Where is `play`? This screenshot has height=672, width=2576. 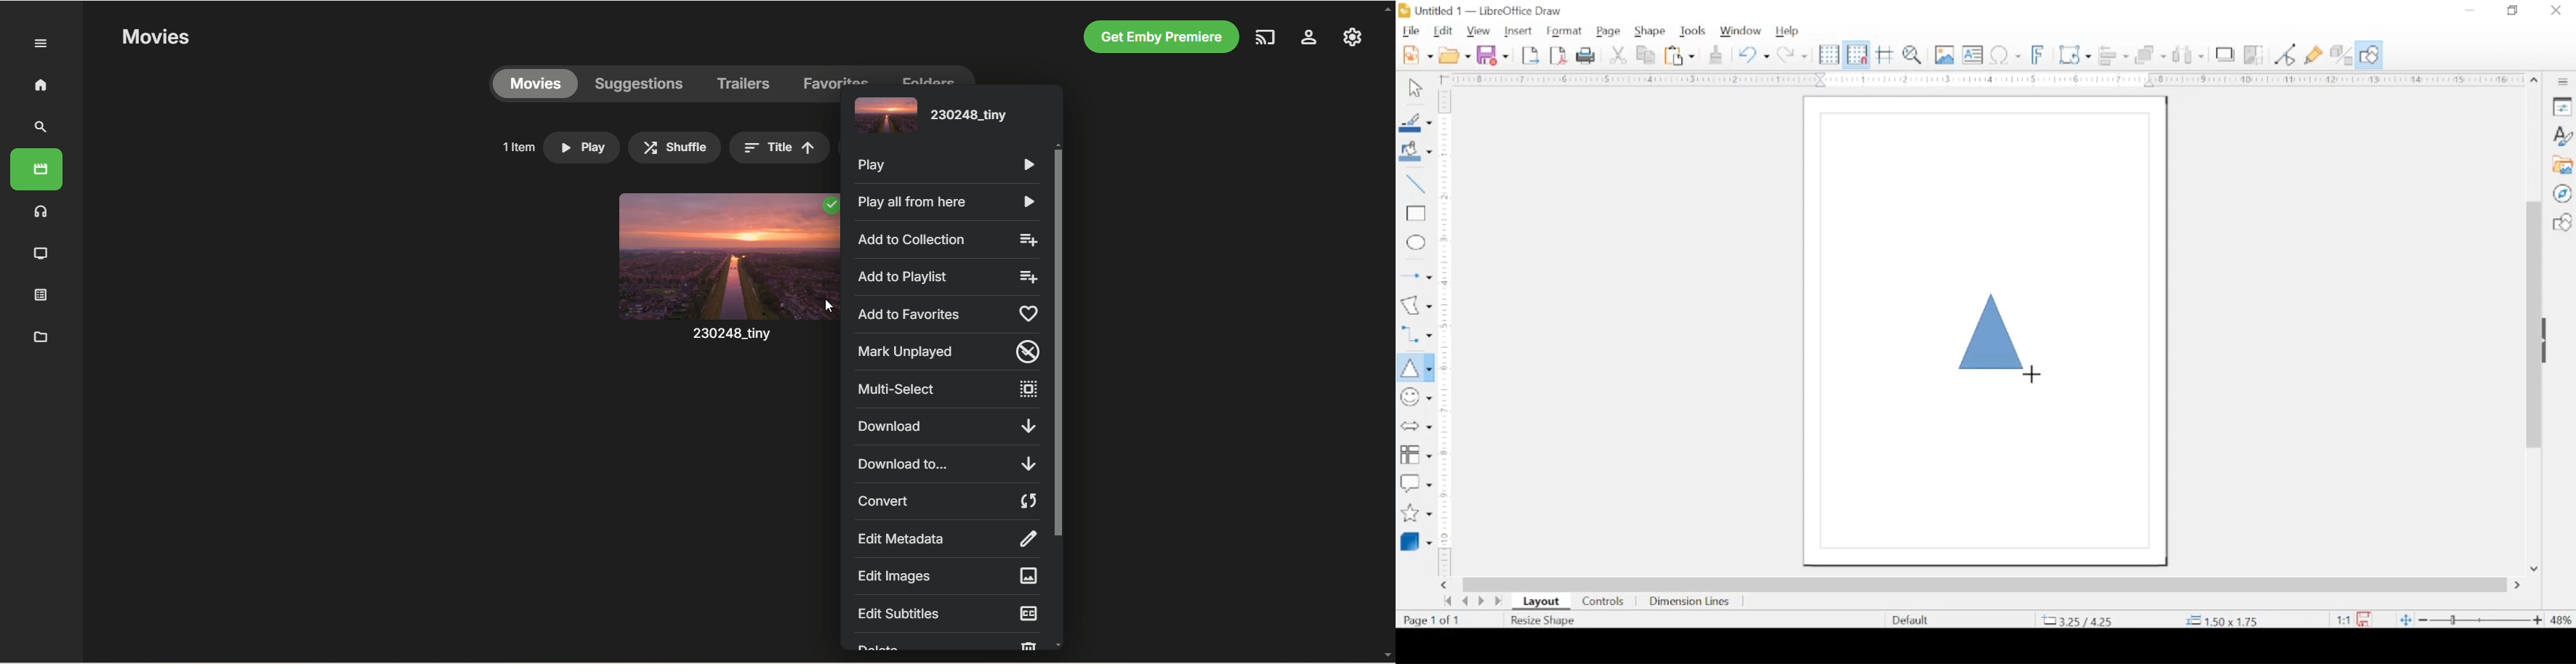
play is located at coordinates (581, 147).